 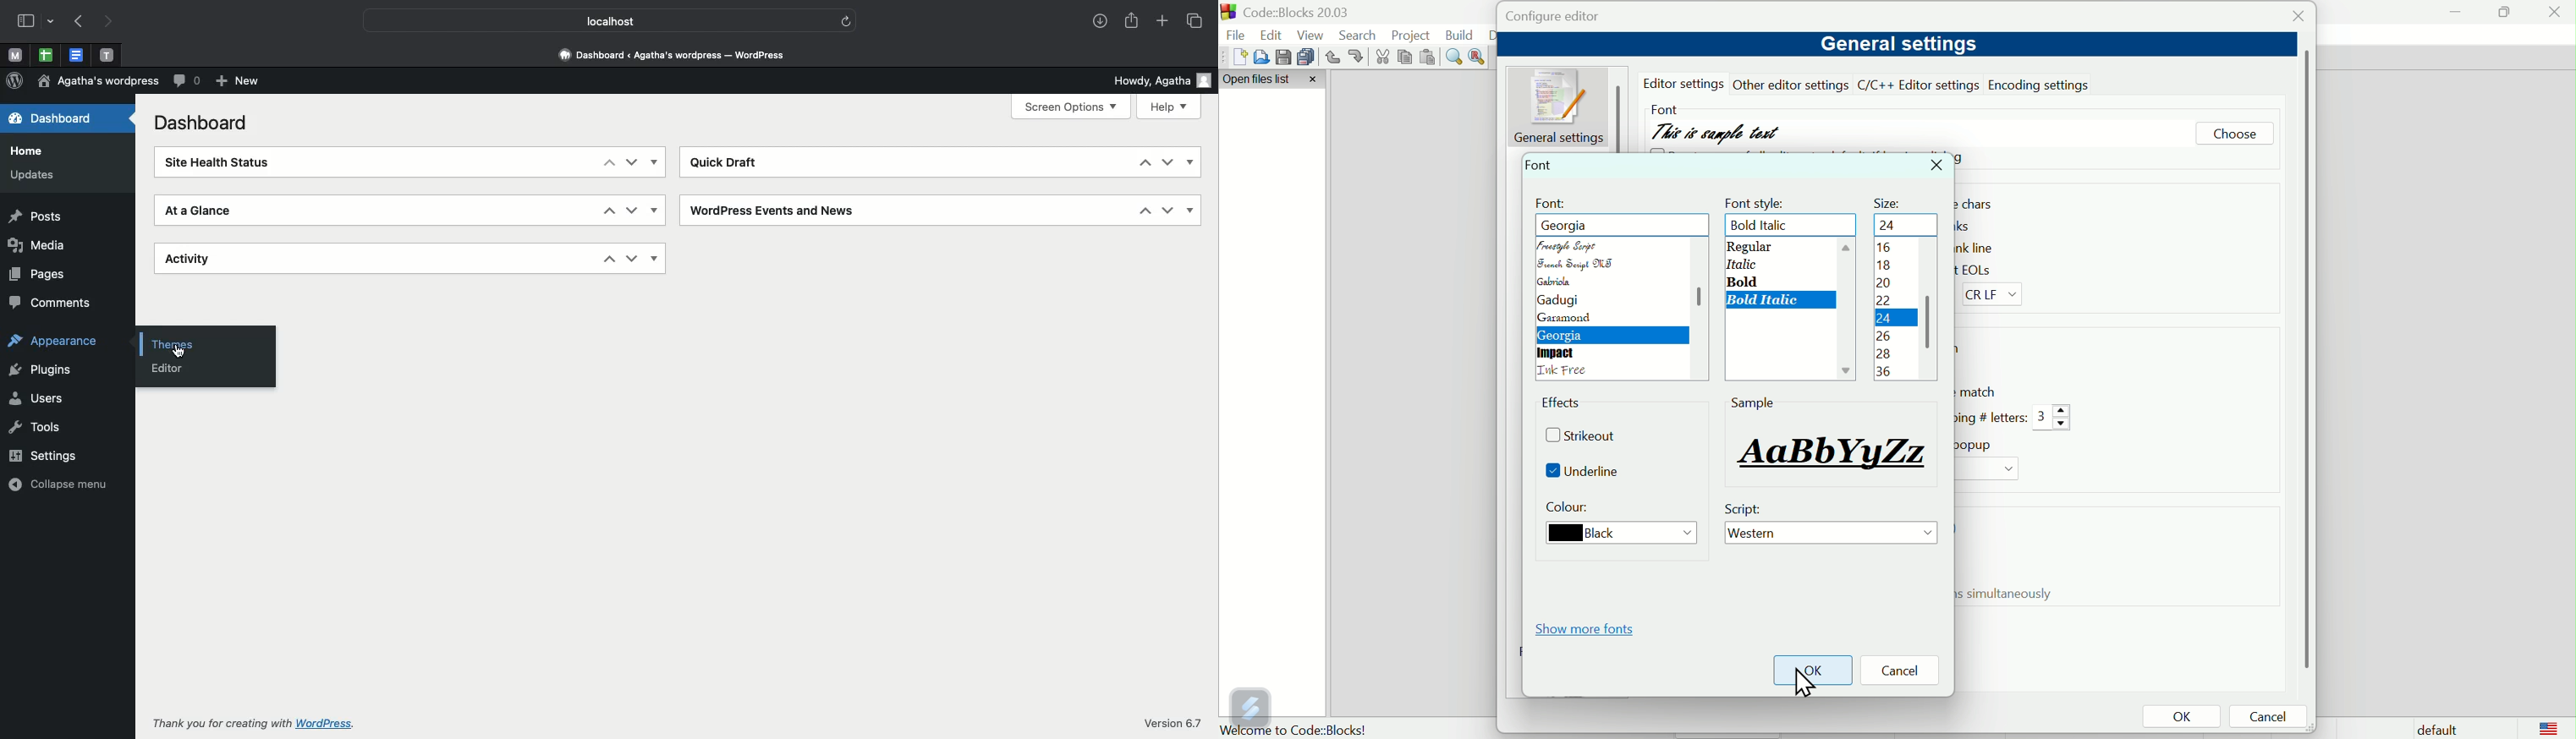 What do you see at coordinates (1882, 336) in the screenshot?
I see `` at bounding box center [1882, 336].